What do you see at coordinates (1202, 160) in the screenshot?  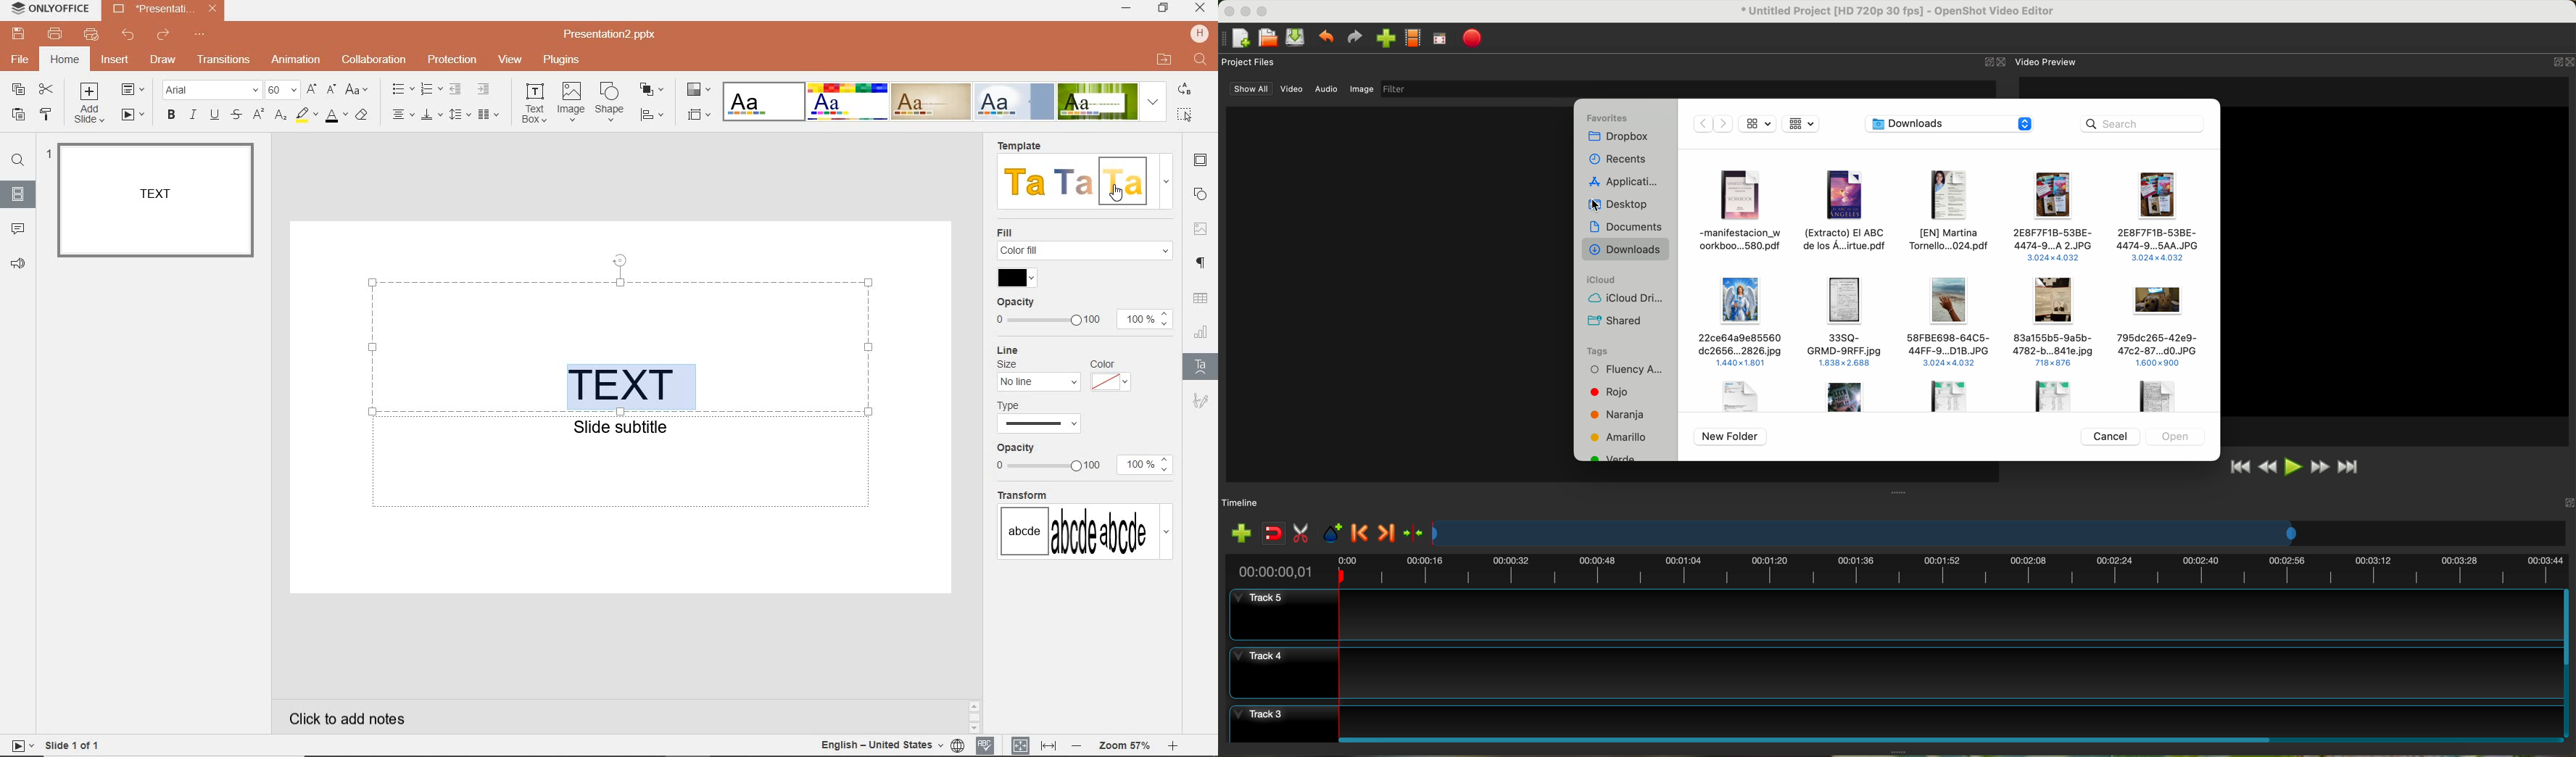 I see `SLIDE SETTINGS` at bounding box center [1202, 160].